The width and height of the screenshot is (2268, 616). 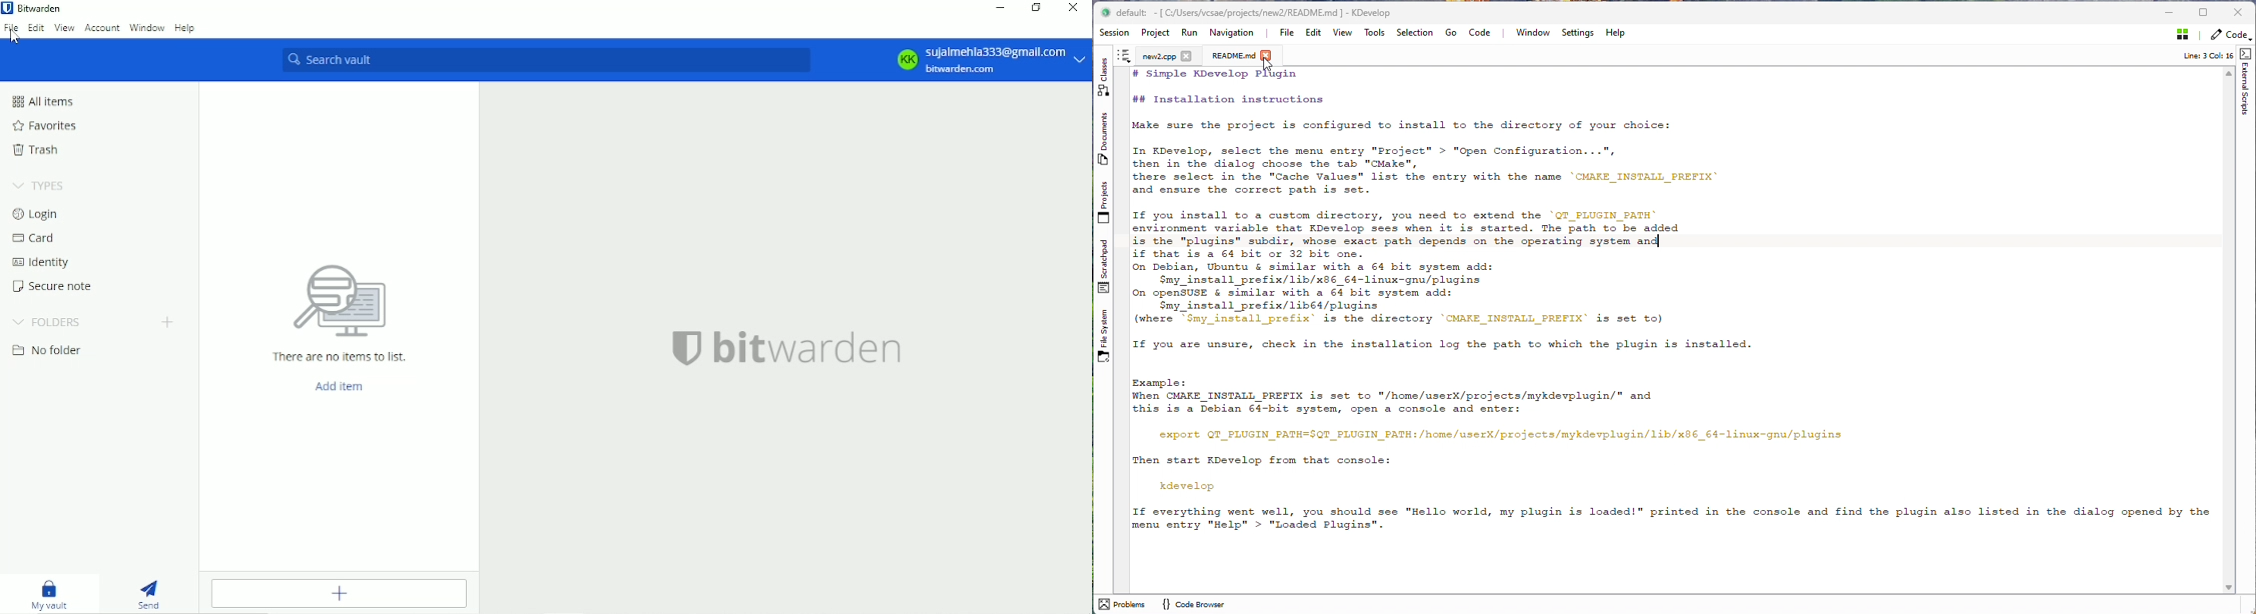 What do you see at coordinates (339, 594) in the screenshot?
I see `Add item` at bounding box center [339, 594].